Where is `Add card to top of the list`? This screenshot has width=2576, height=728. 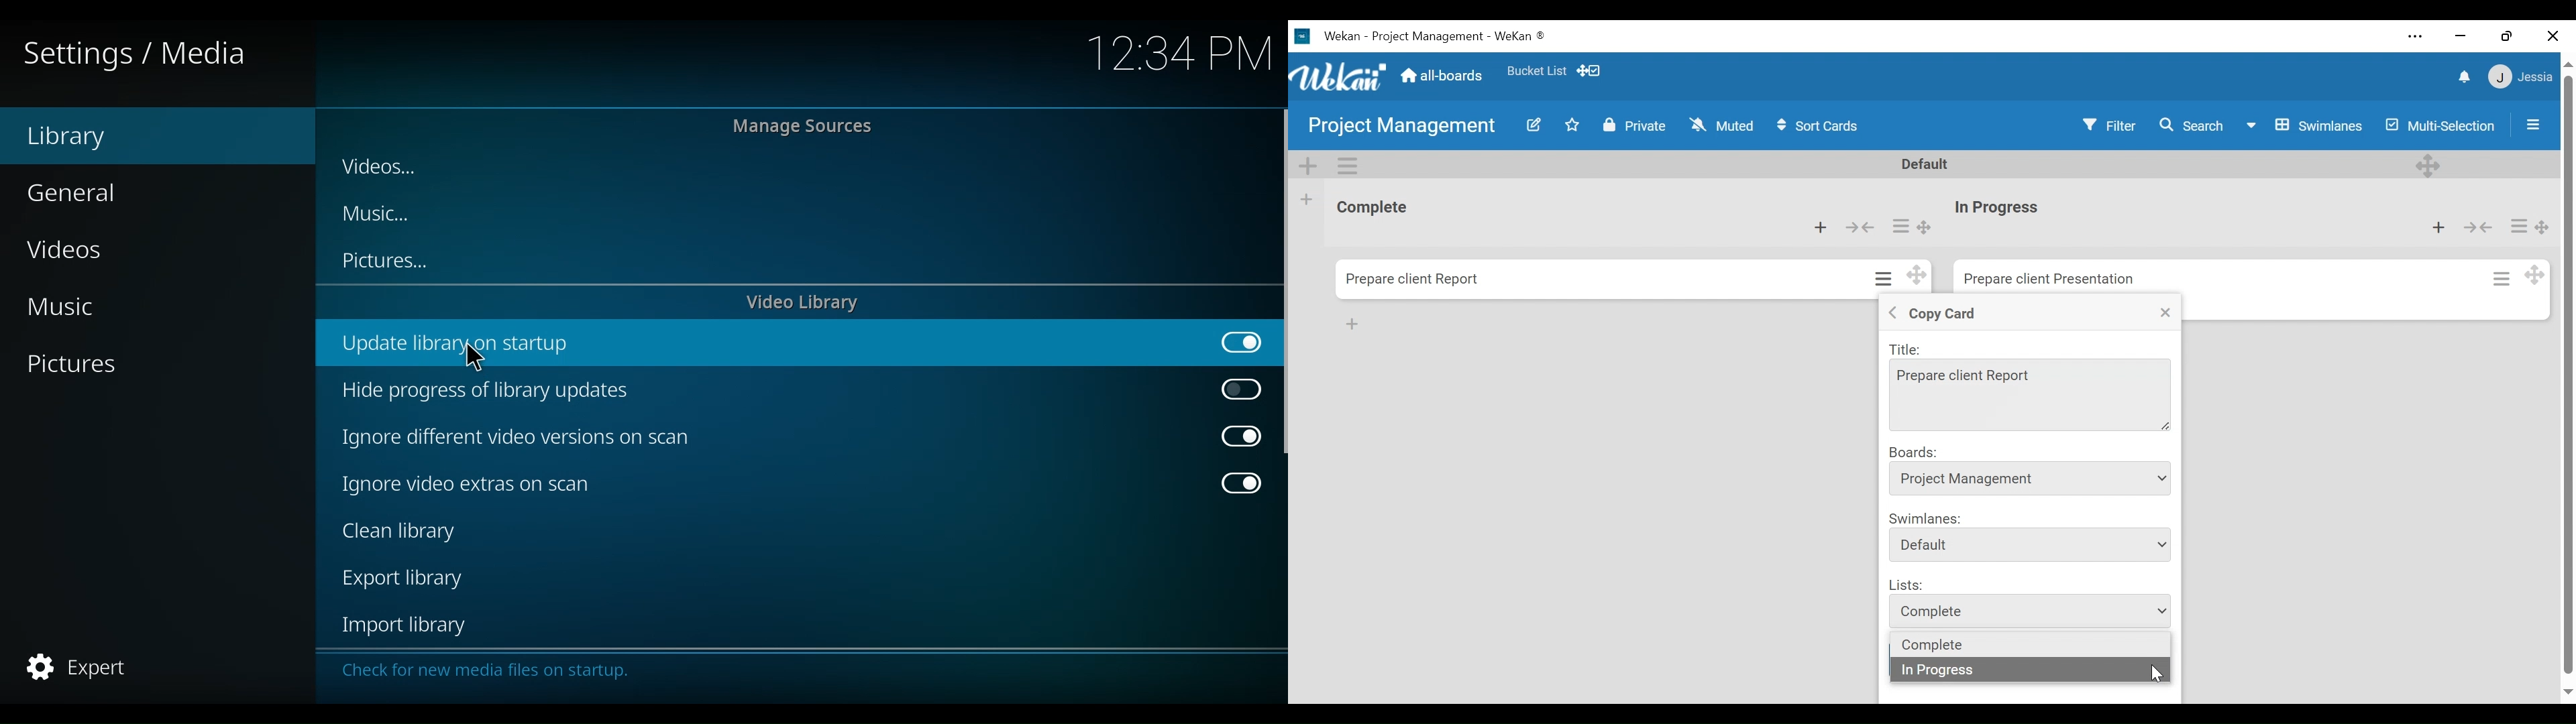 Add card to top of the list is located at coordinates (2443, 227).